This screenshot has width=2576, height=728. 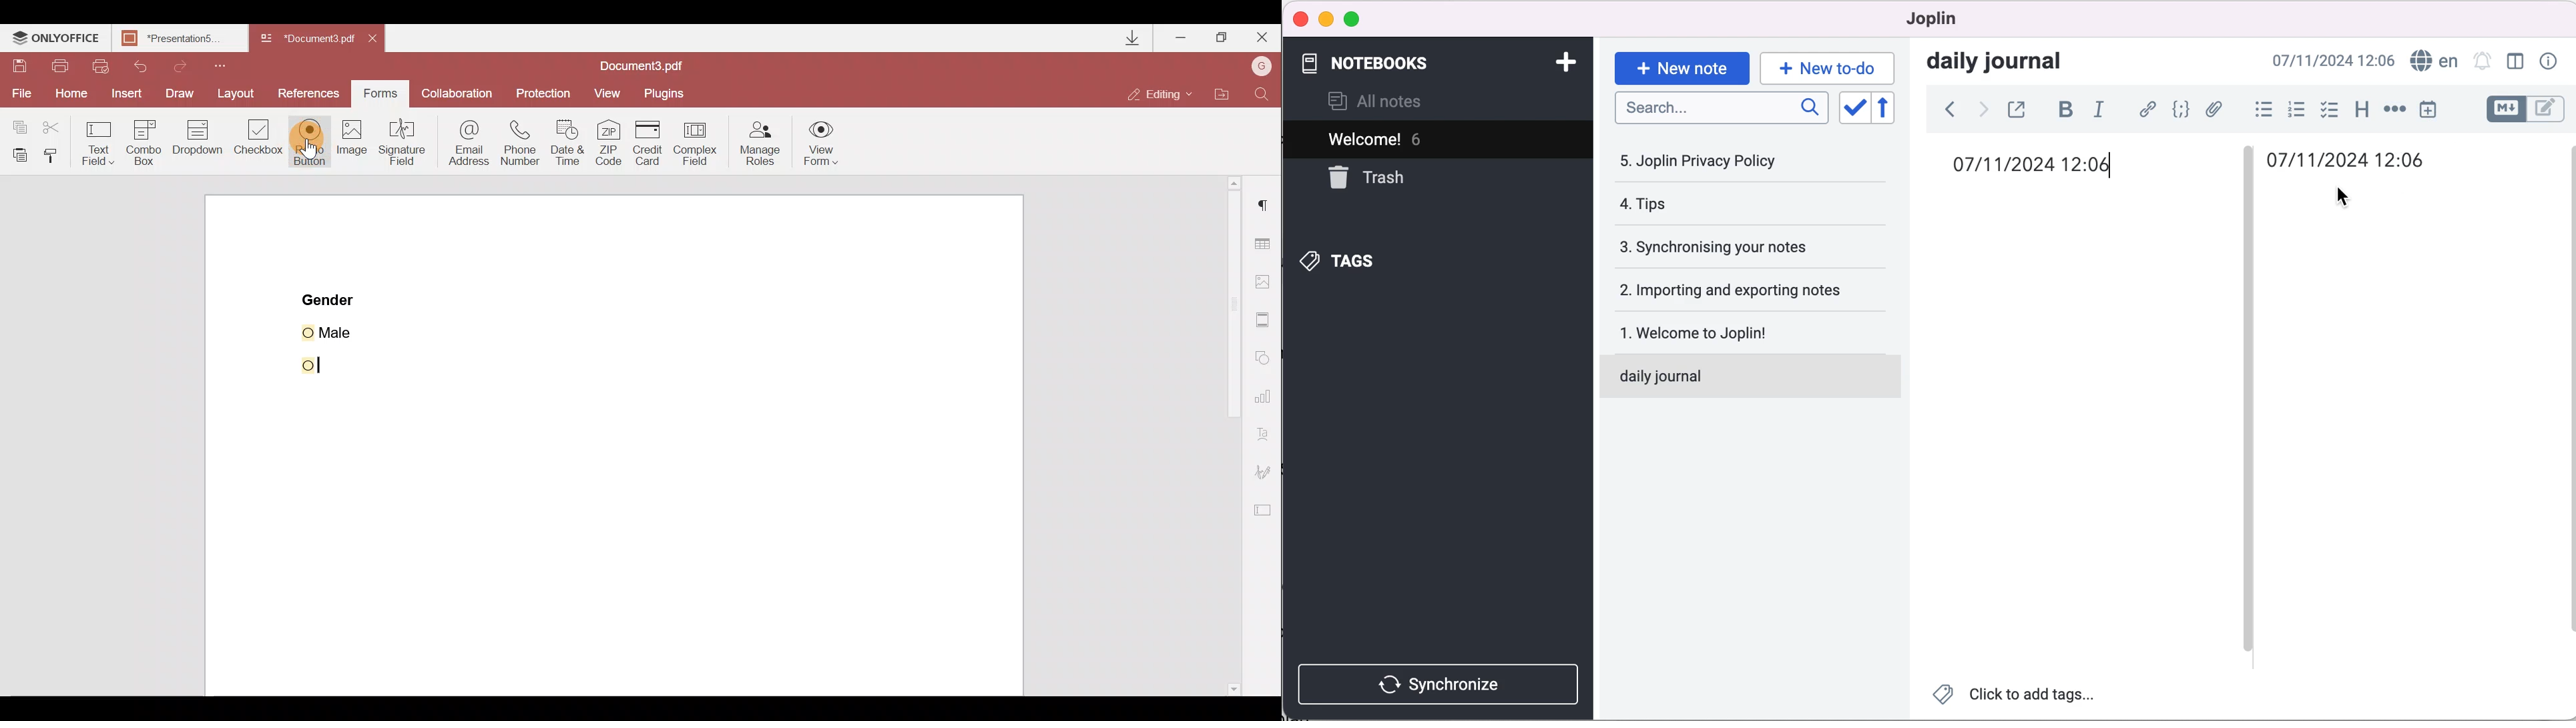 What do you see at coordinates (2515, 61) in the screenshot?
I see `toggle editor layout` at bounding box center [2515, 61].